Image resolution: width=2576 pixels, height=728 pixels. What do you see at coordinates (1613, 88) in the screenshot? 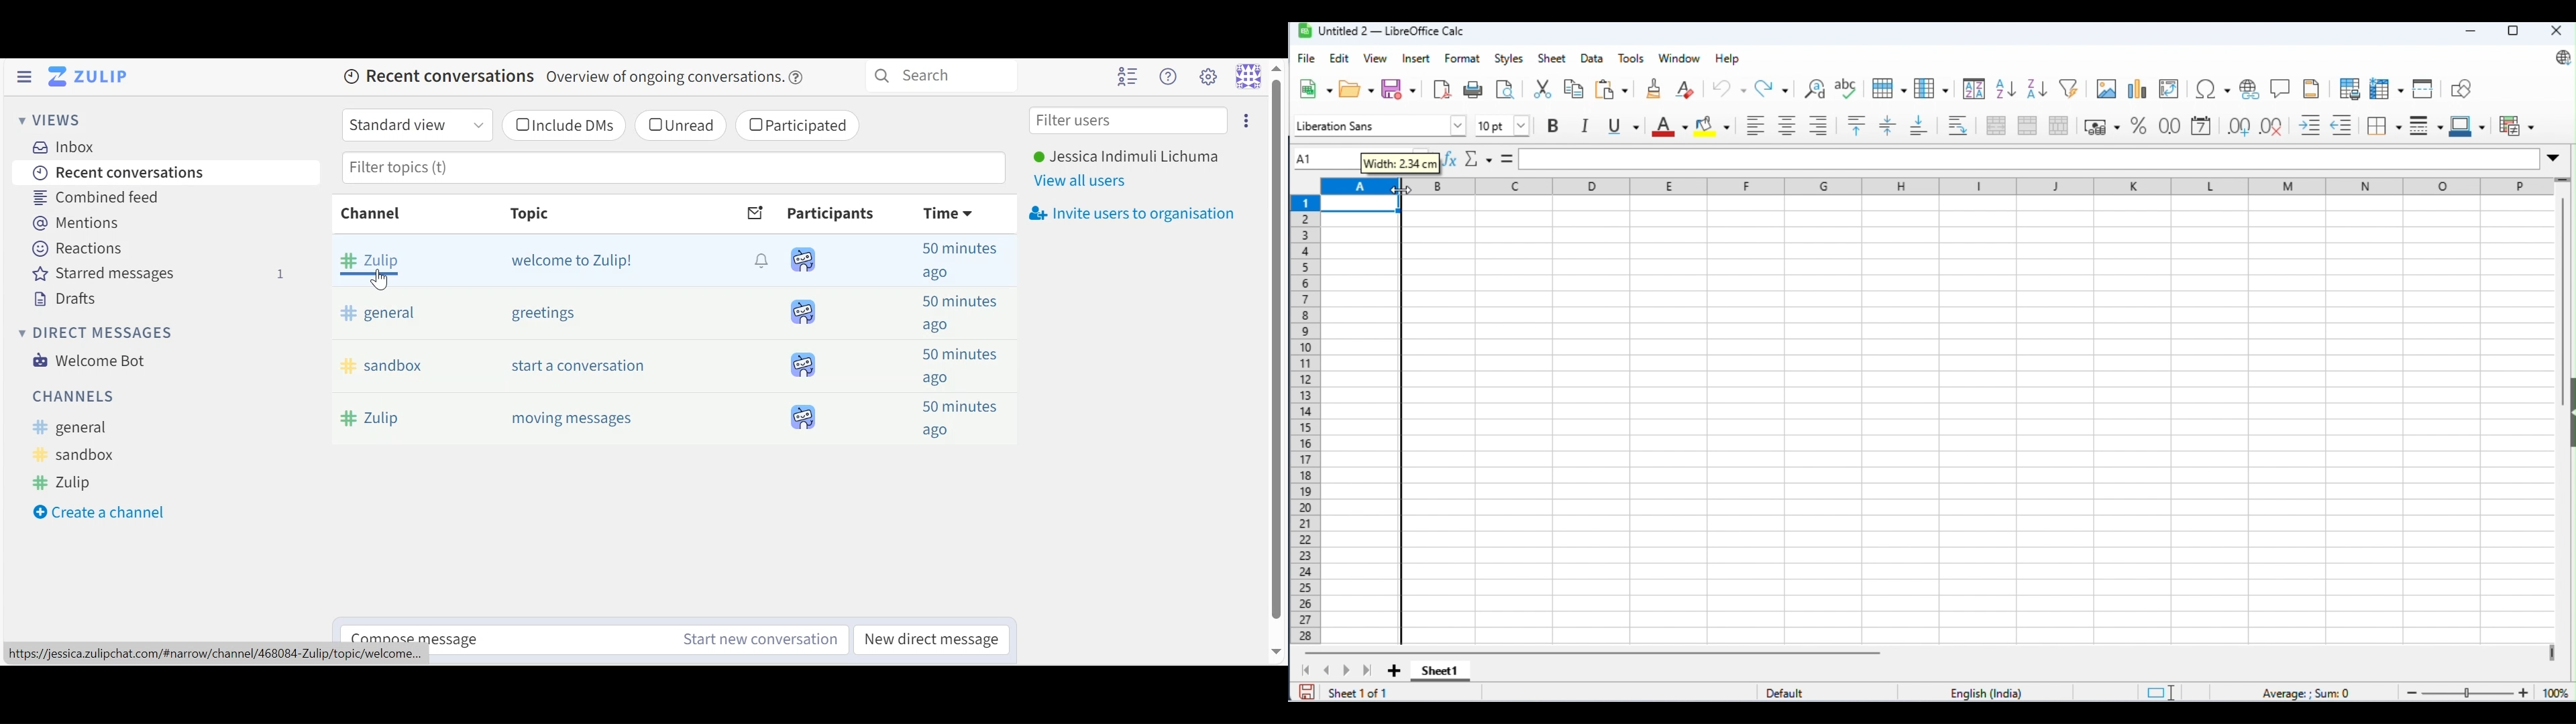
I see `paste` at bounding box center [1613, 88].